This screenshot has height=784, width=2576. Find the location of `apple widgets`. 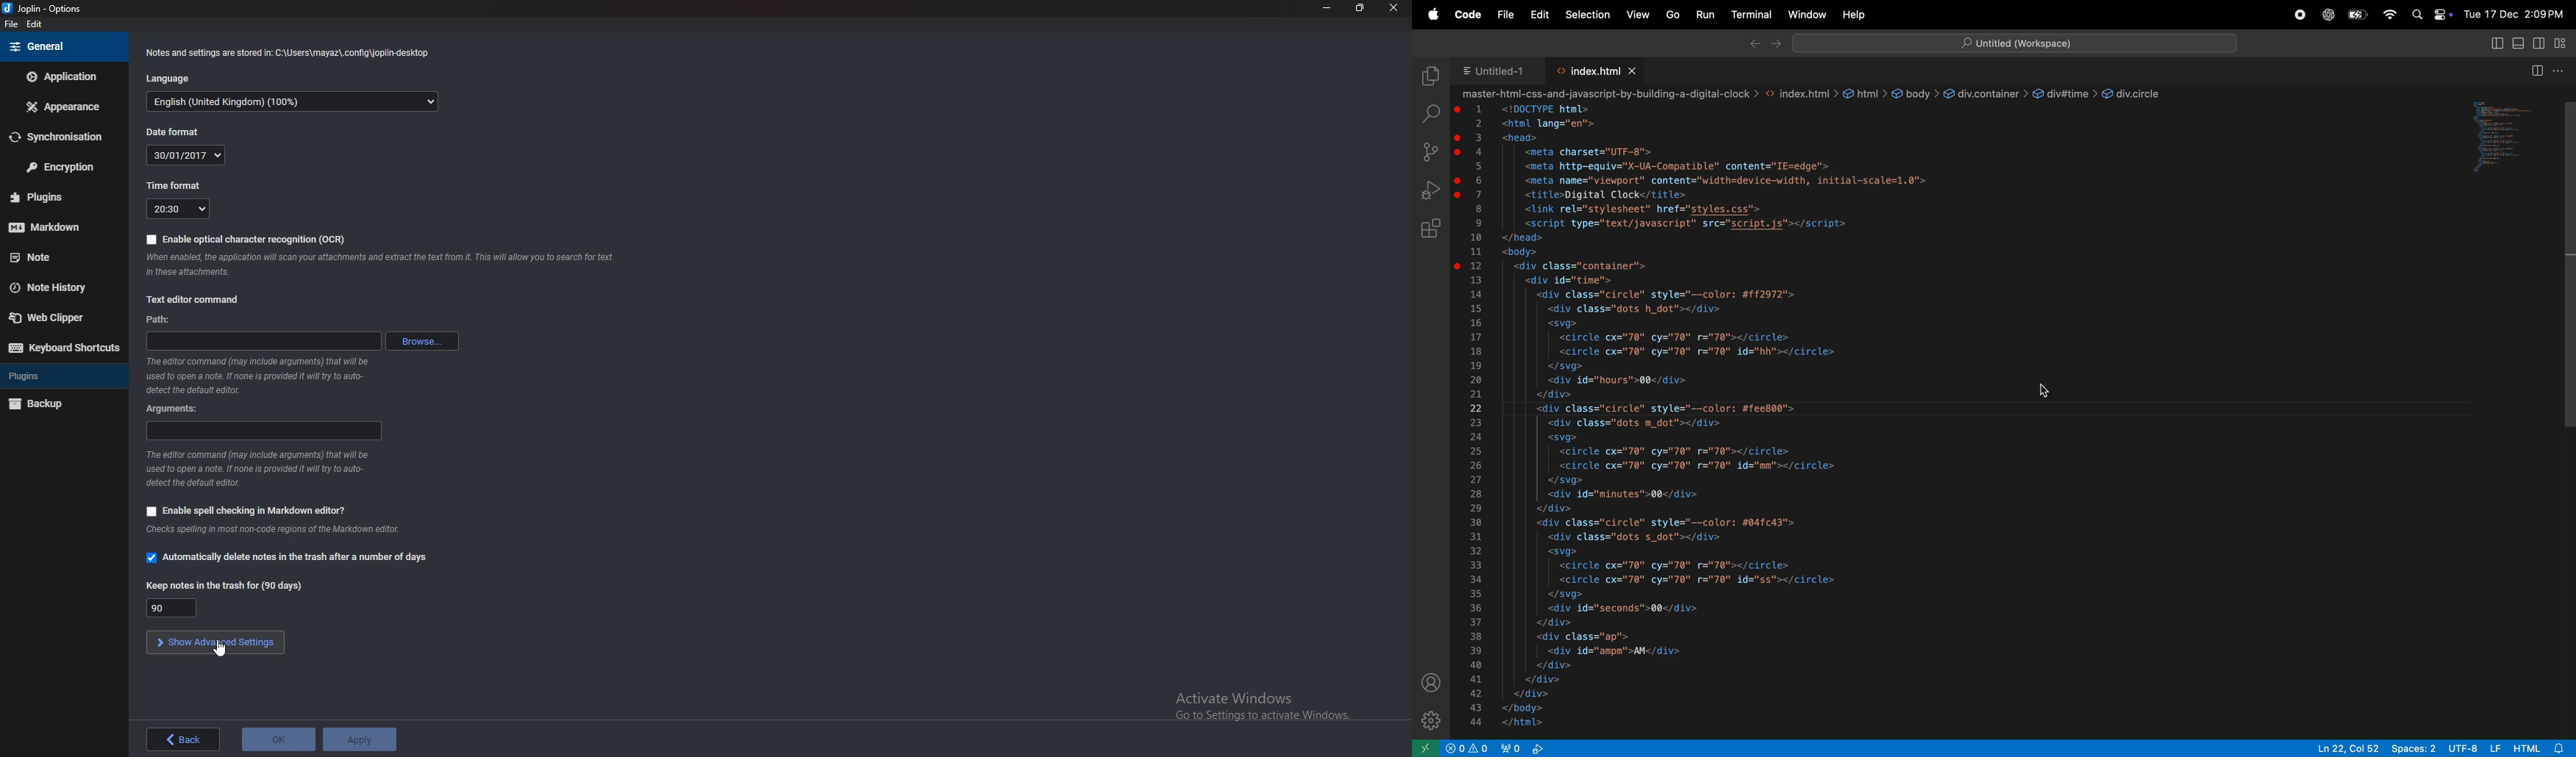

apple widgets is located at coordinates (2442, 15).